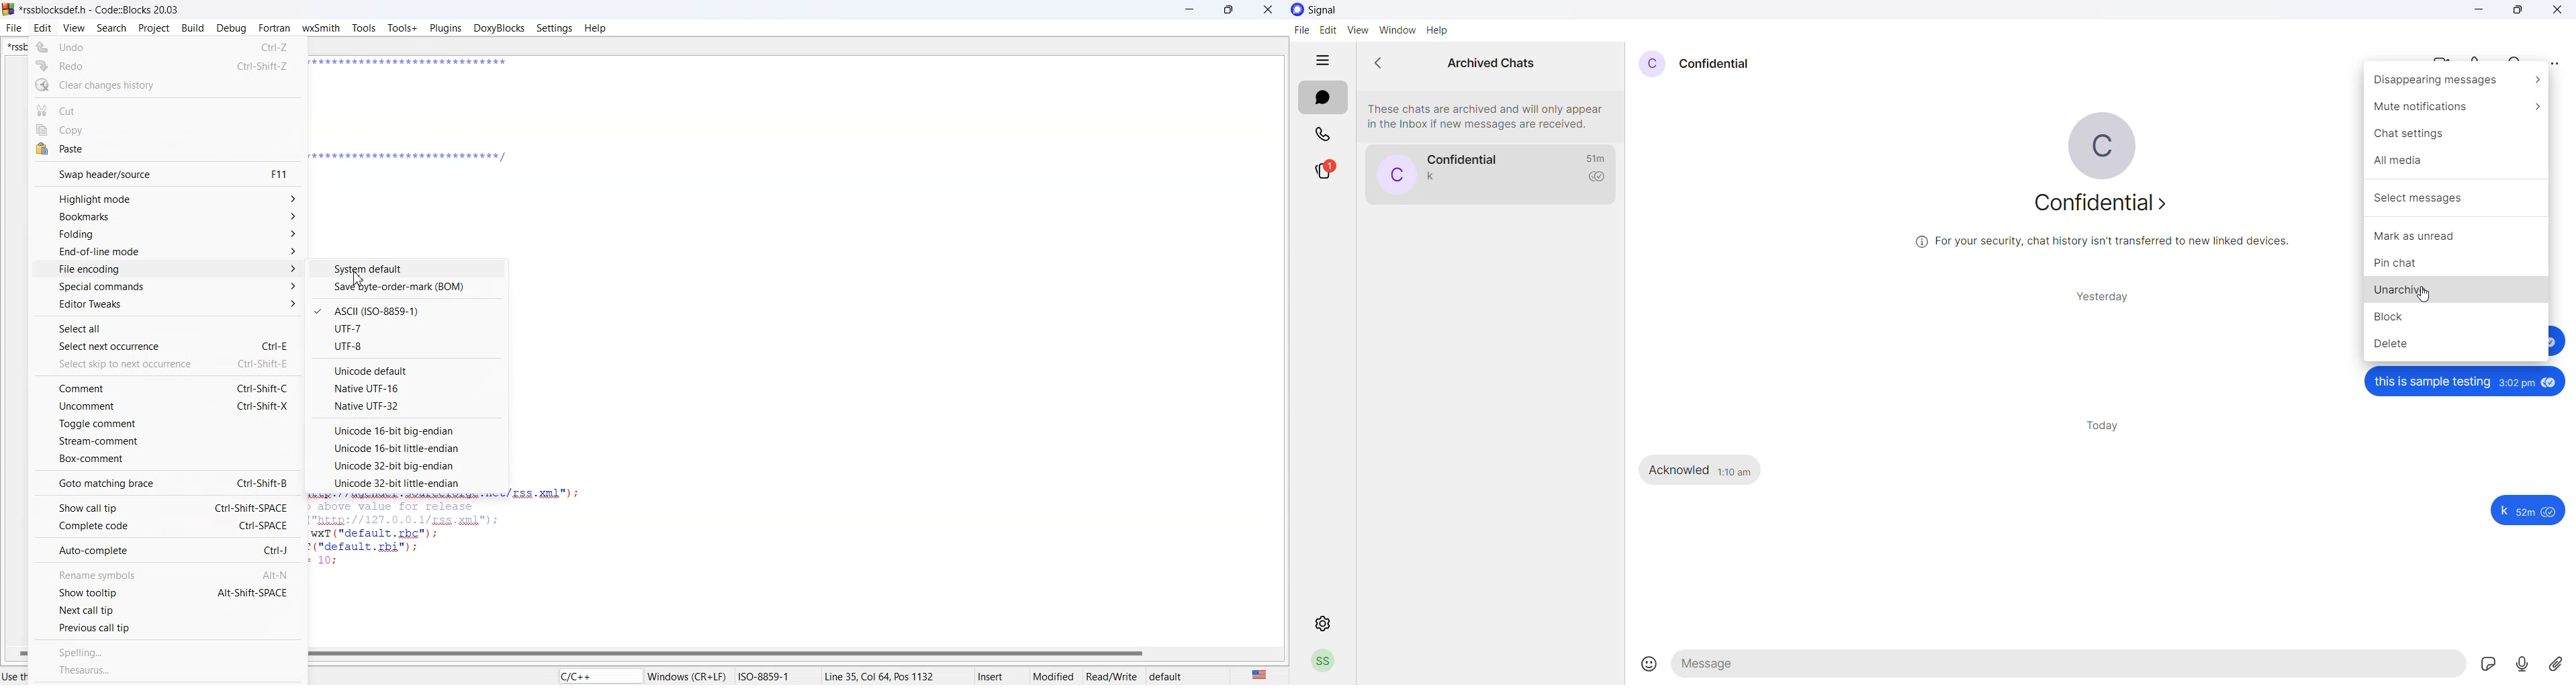  I want to click on window, so click(1396, 30).